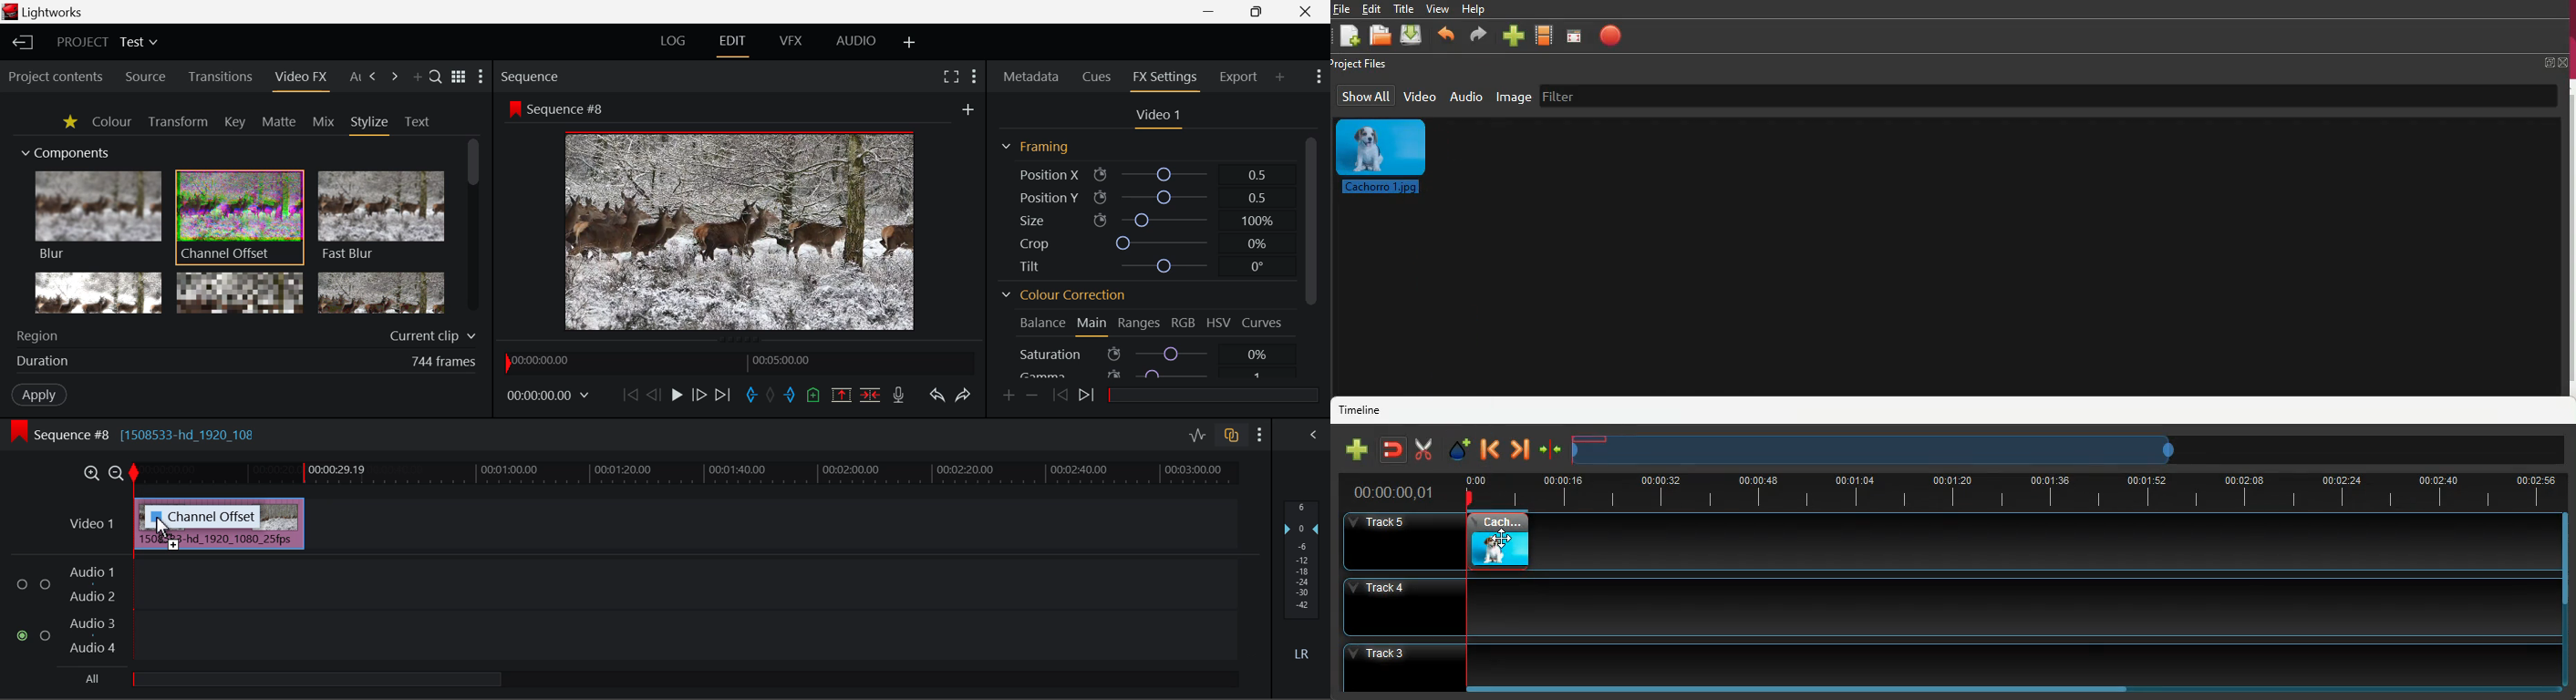  I want to click on Timeline Zoom Out, so click(118, 475).